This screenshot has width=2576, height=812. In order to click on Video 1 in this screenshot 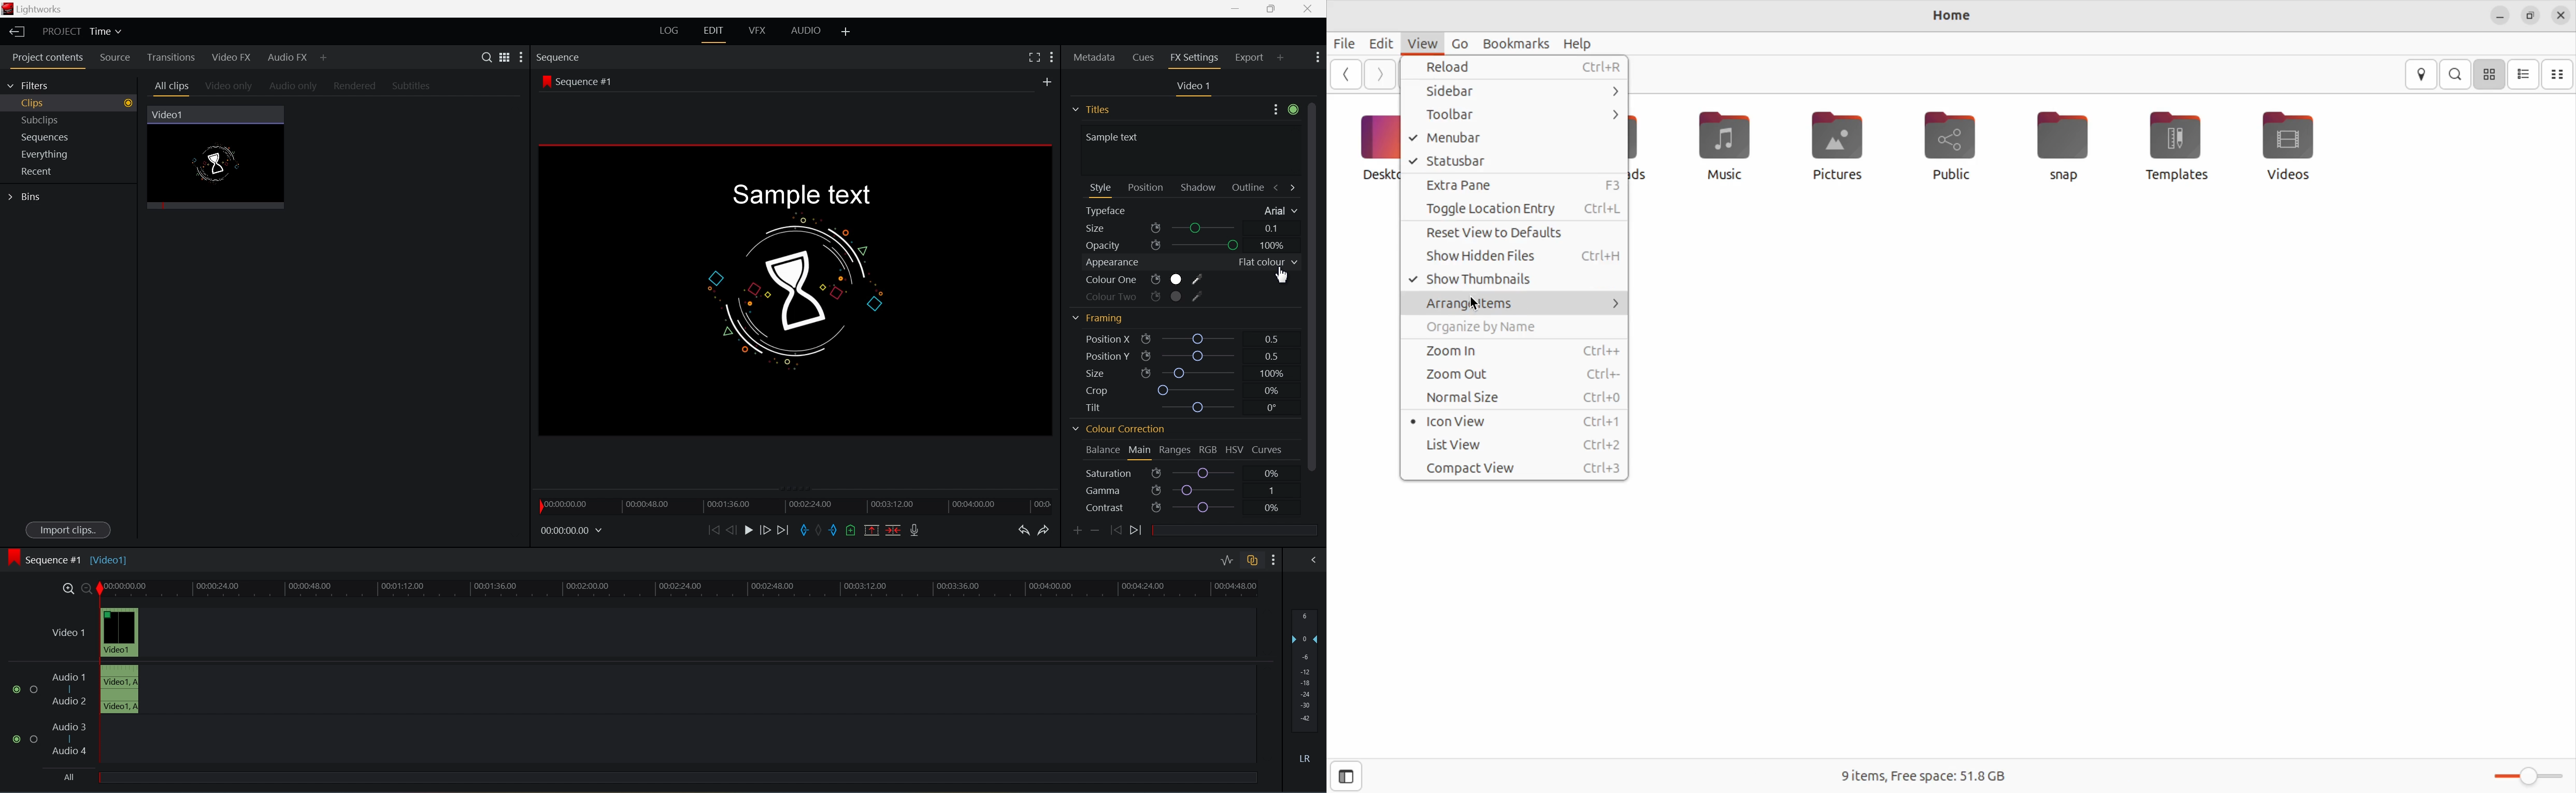, I will do `click(71, 634)`.